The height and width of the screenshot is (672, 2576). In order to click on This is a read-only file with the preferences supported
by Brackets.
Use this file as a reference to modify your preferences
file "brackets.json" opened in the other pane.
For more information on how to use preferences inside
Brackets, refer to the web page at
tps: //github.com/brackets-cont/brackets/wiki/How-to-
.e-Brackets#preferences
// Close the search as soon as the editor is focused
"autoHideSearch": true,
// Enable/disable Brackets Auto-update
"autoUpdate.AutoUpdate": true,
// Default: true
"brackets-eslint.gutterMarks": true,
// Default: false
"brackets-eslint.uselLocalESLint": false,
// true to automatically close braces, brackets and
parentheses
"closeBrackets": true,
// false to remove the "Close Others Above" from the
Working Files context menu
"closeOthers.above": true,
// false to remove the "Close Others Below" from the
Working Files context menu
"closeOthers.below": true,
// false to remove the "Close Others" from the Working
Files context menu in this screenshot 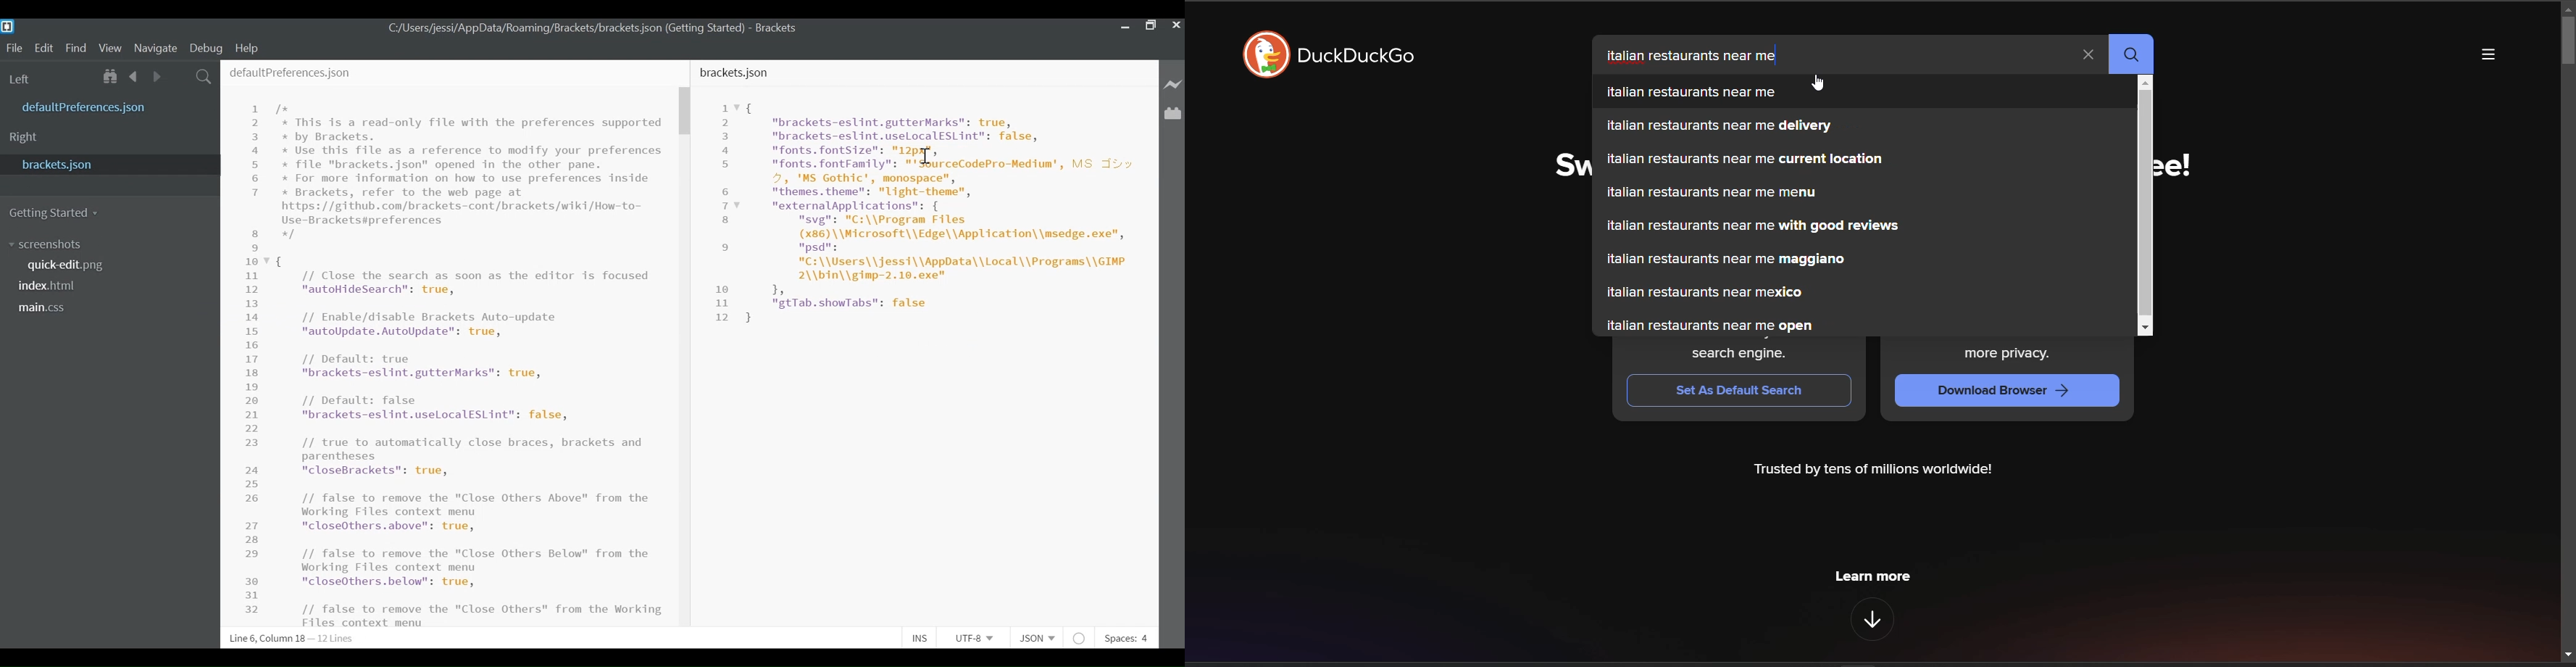, I will do `click(472, 364)`.